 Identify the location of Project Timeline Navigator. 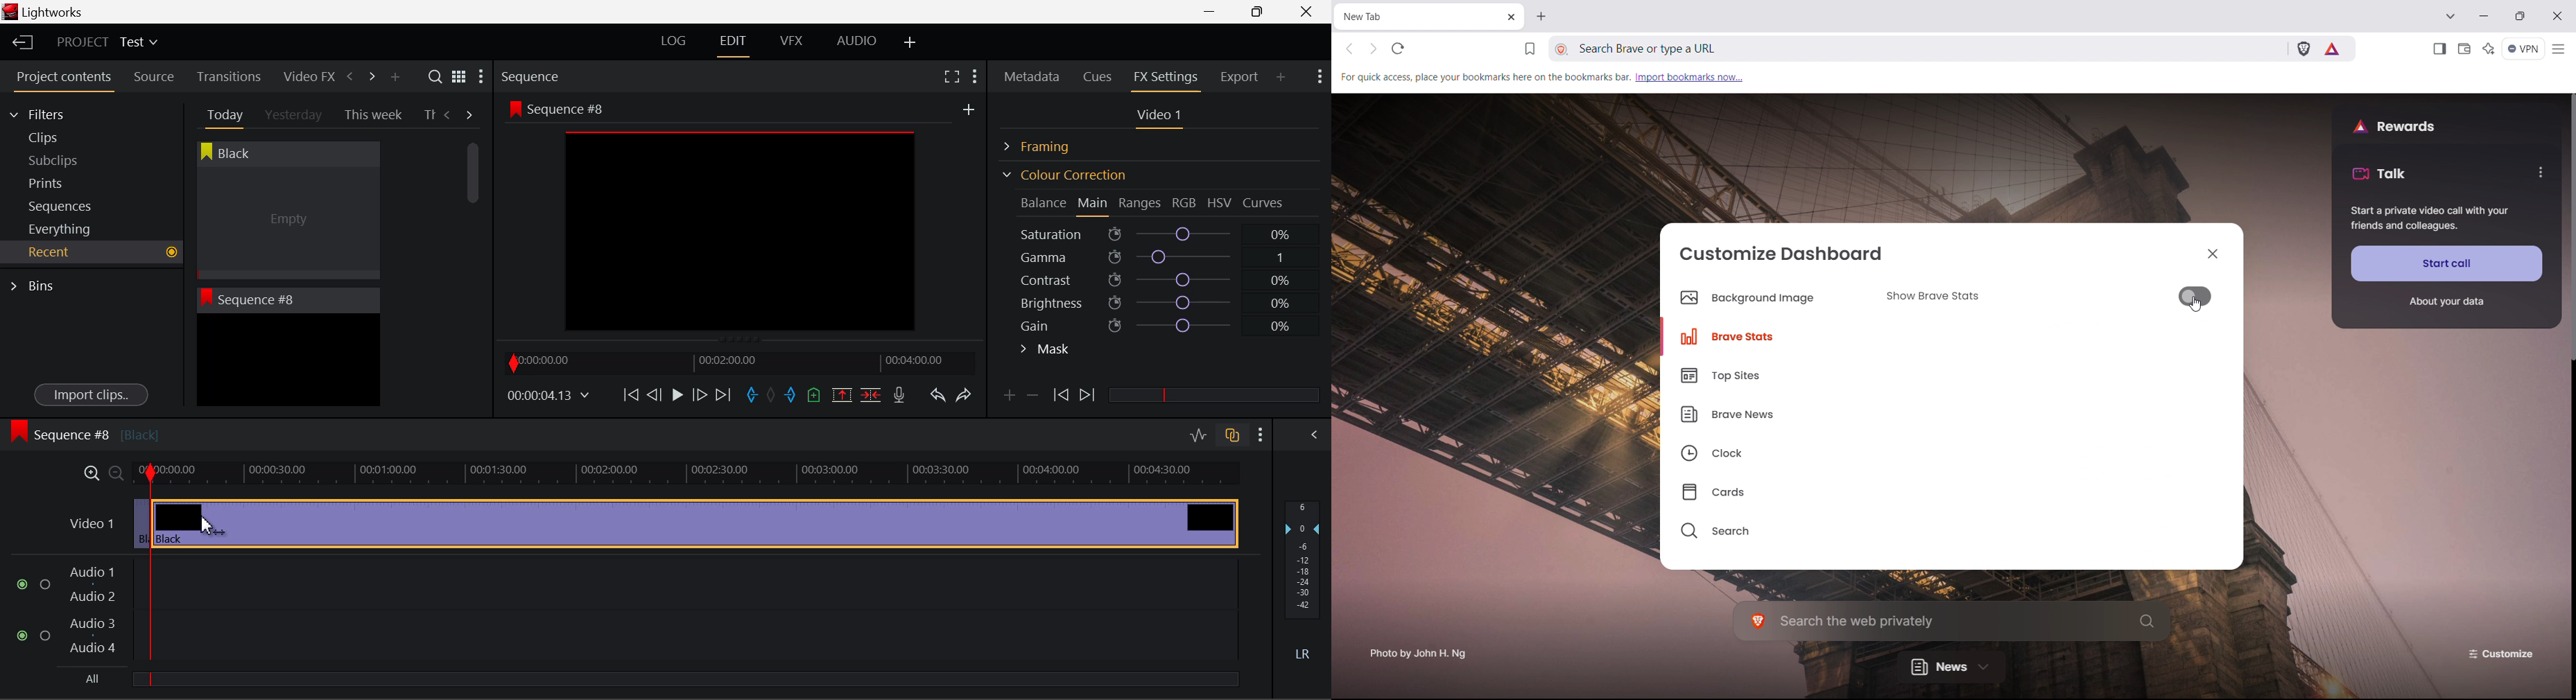
(738, 362).